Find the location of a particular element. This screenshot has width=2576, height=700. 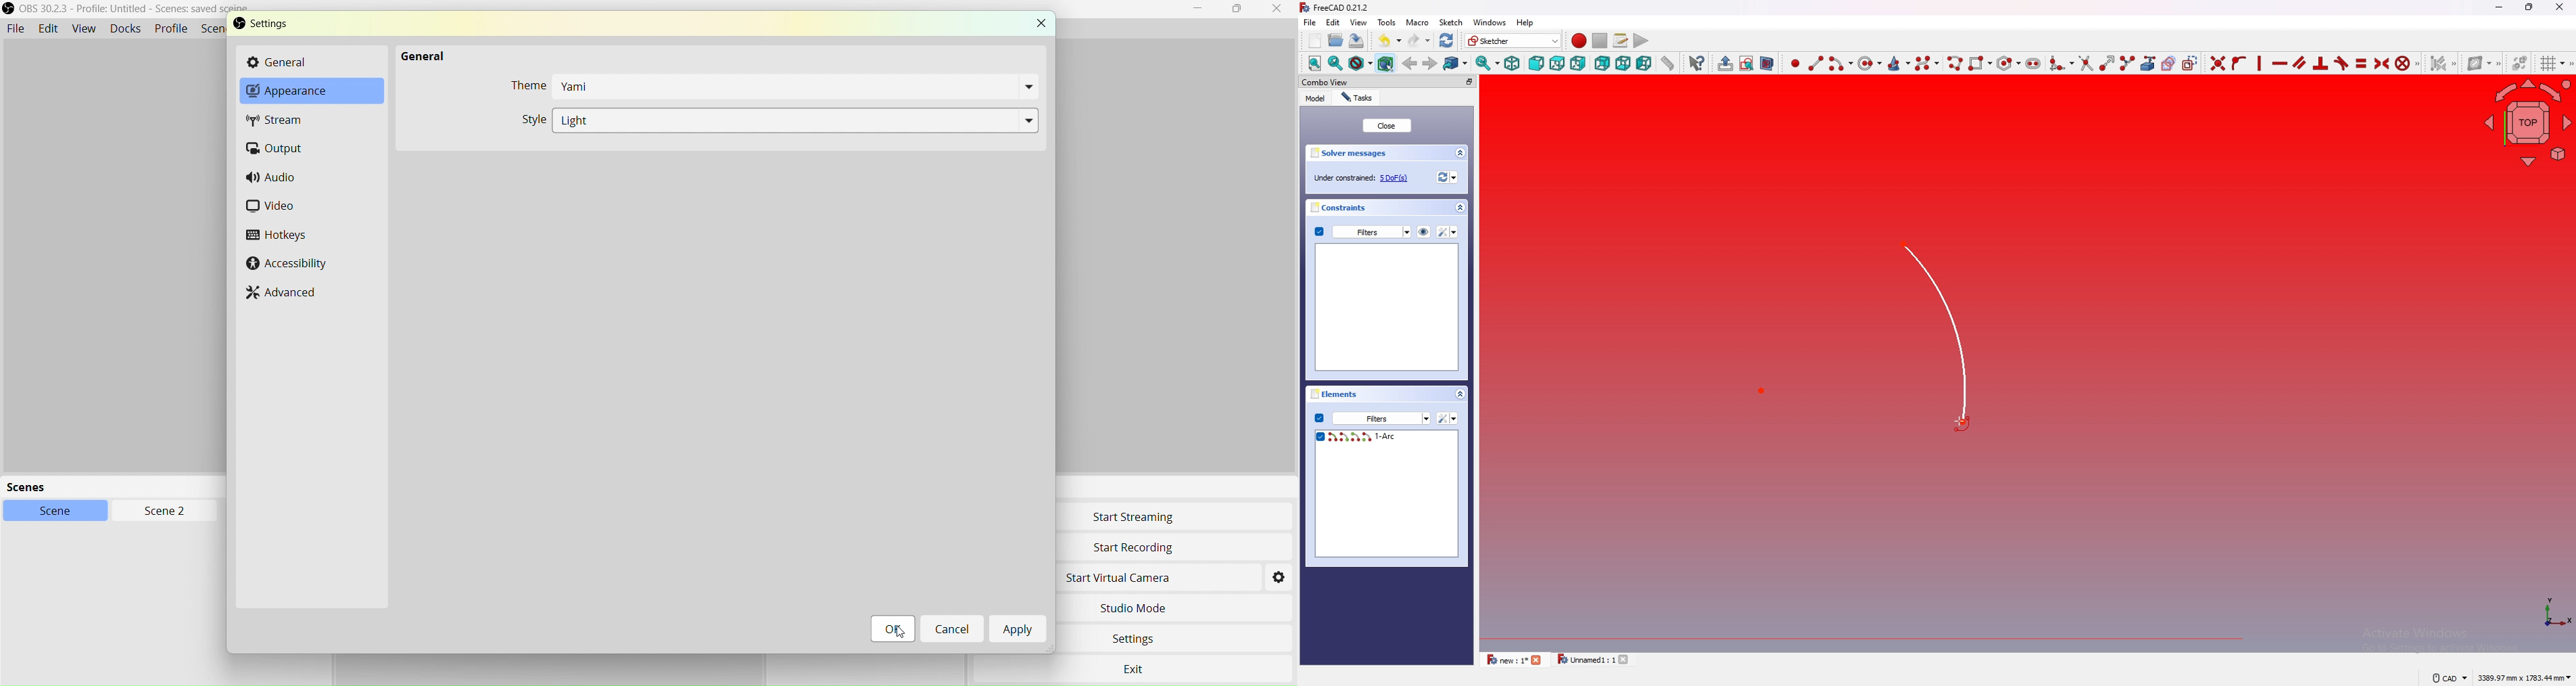

Minimize is located at coordinates (1202, 9).